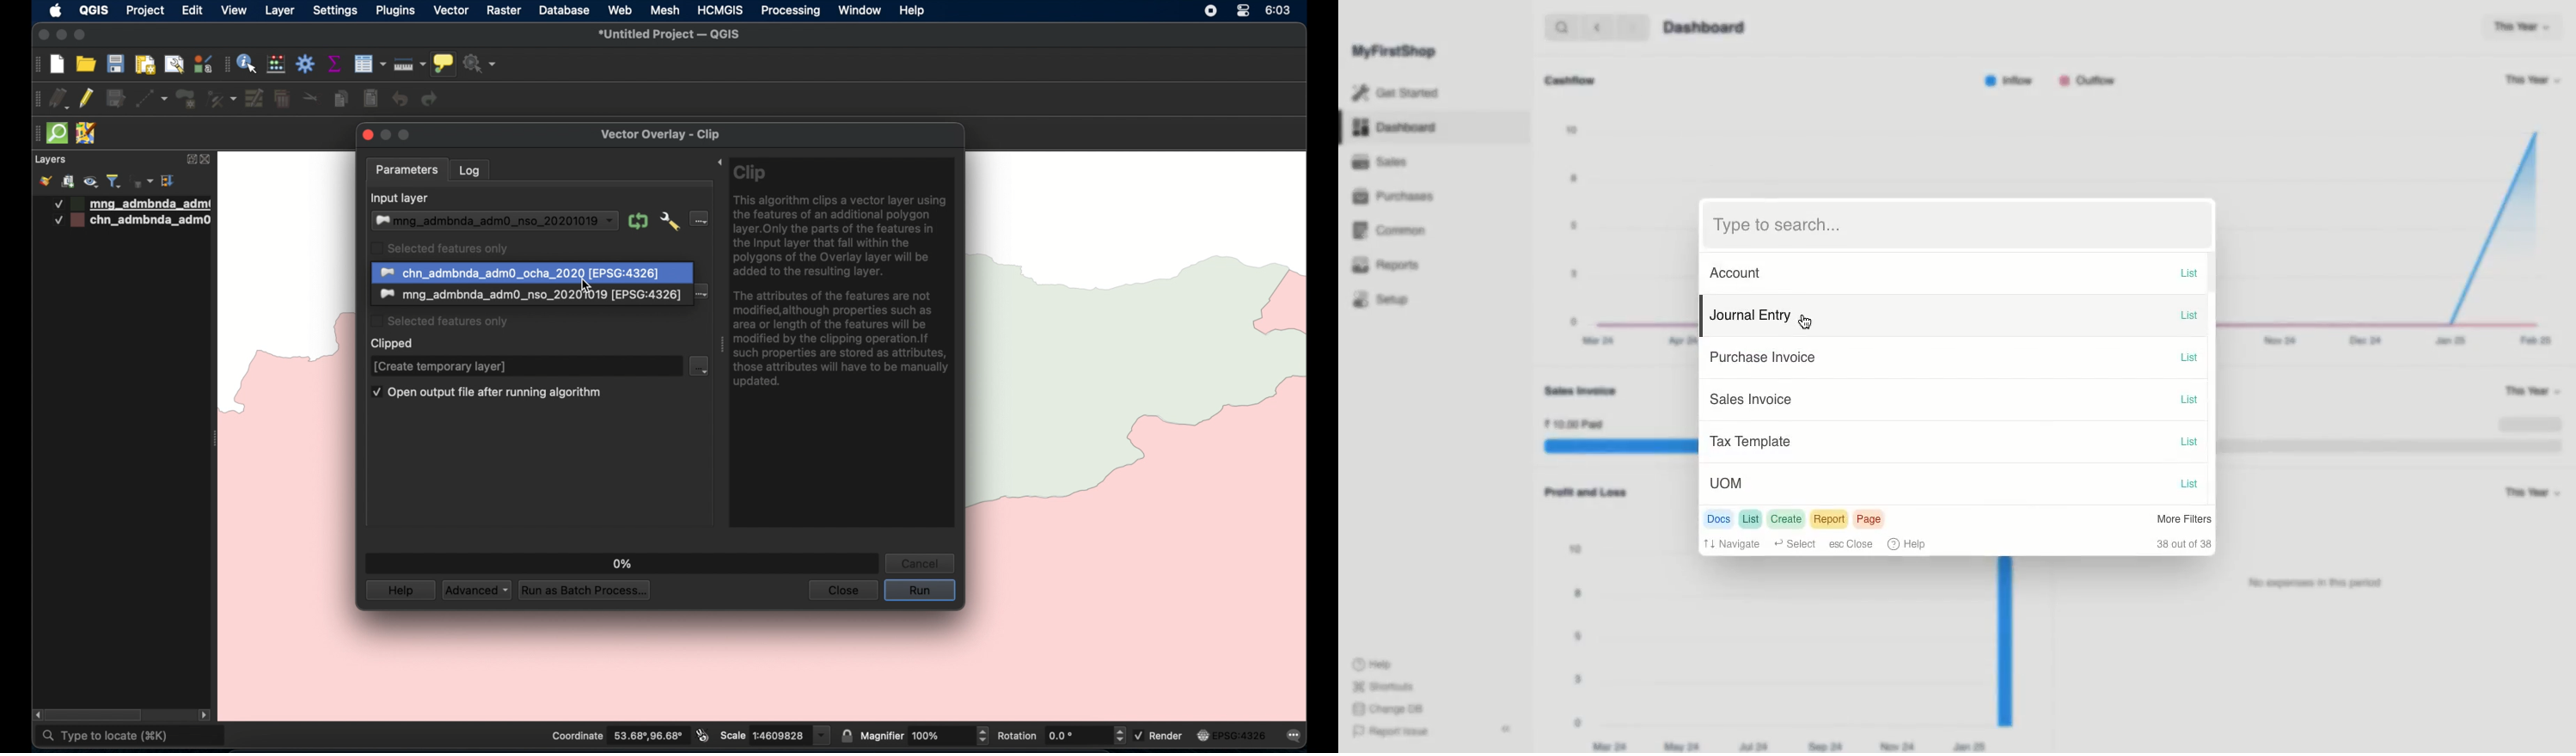 This screenshot has width=2576, height=756. Describe the element at coordinates (1681, 744) in the screenshot. I see `May 24` at that location.